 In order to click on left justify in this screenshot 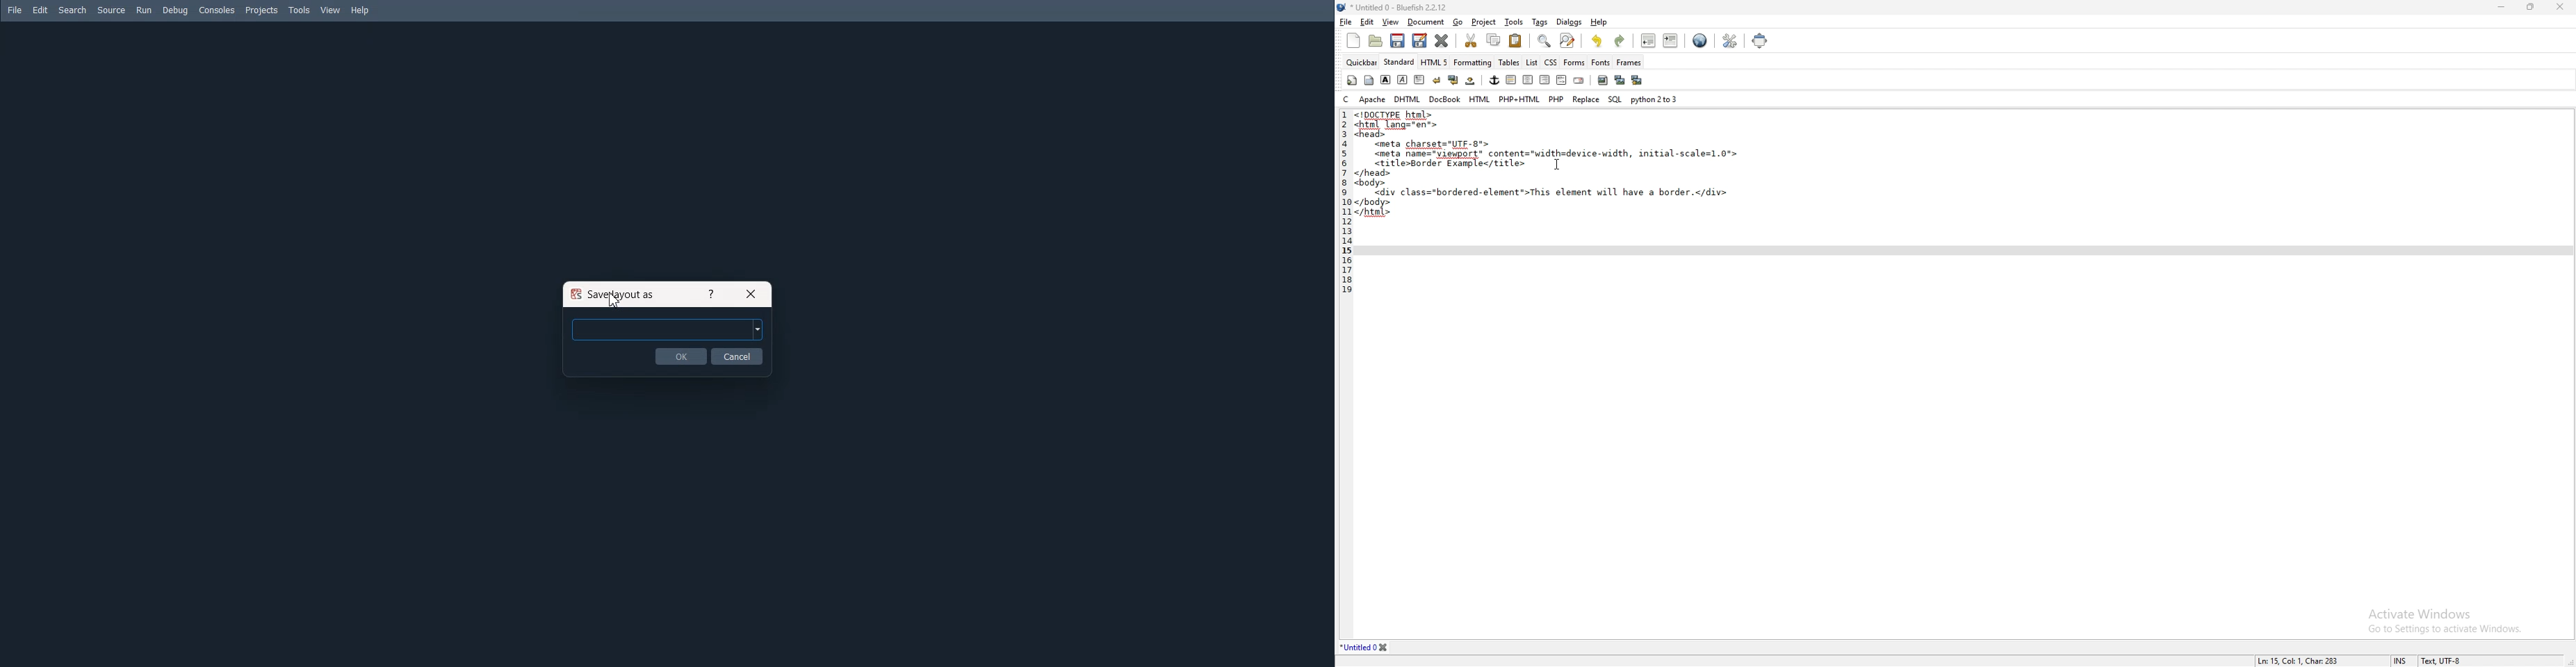, I will do `click(1512, 79)`.